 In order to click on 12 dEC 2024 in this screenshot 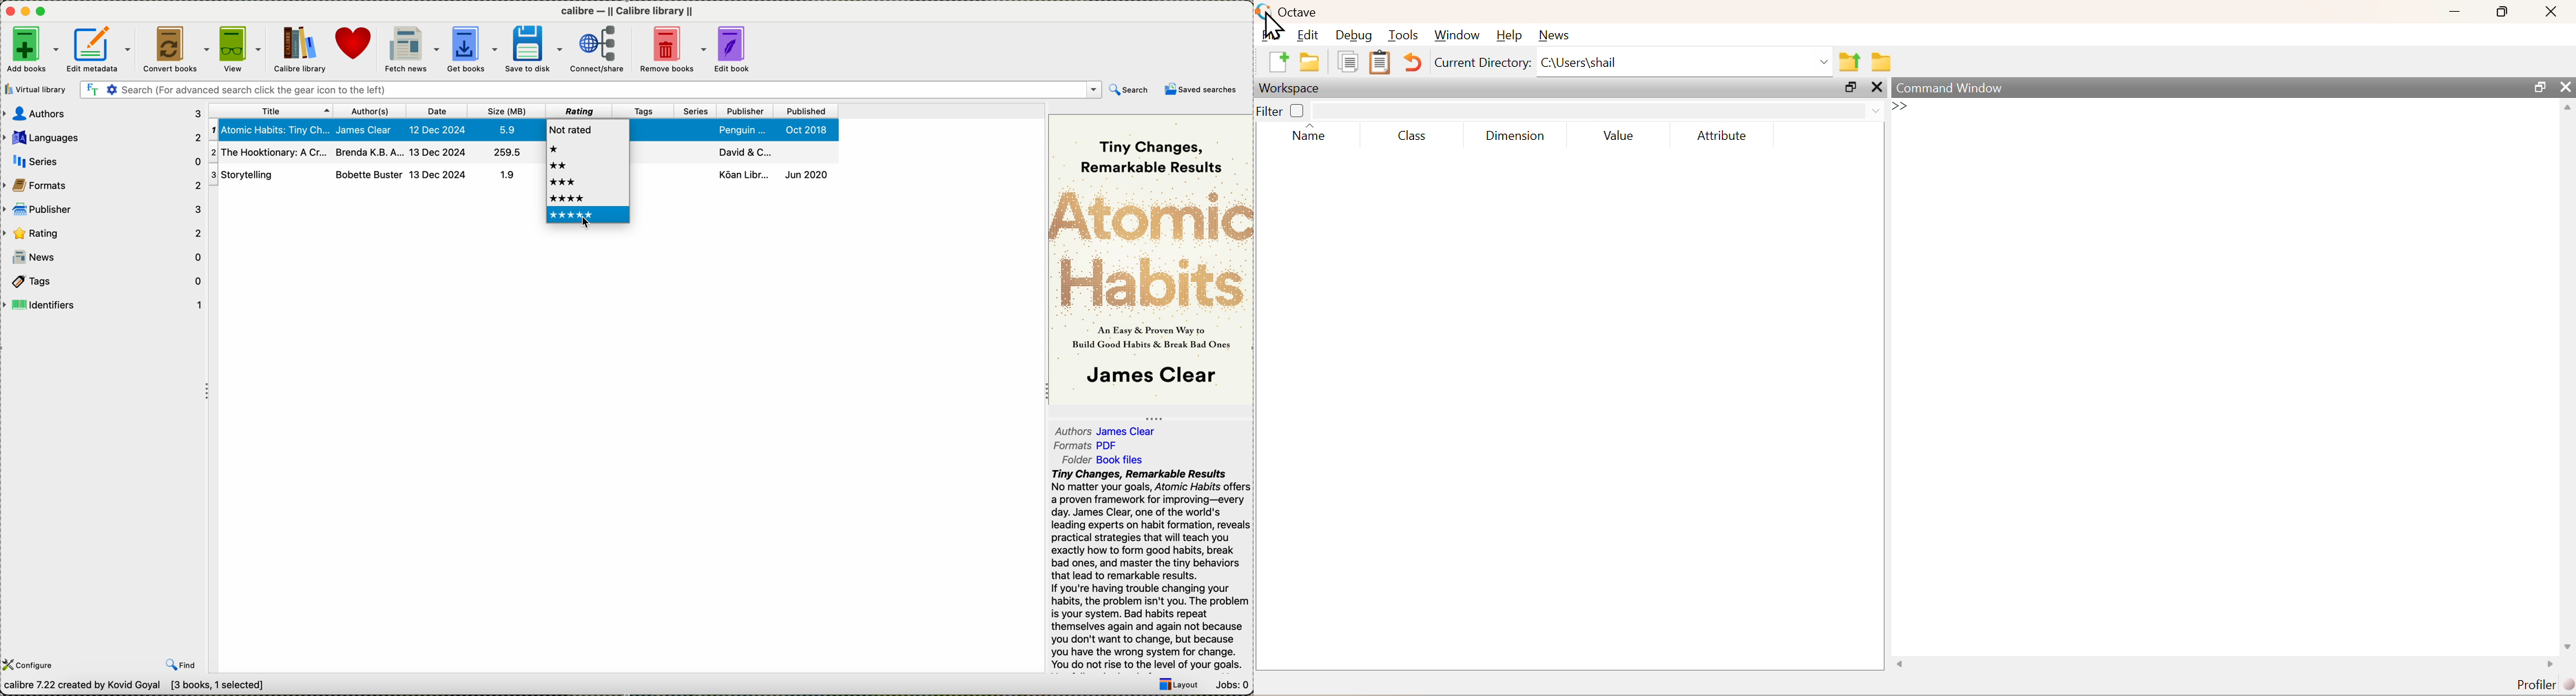, I will do `click(439, 130)`.